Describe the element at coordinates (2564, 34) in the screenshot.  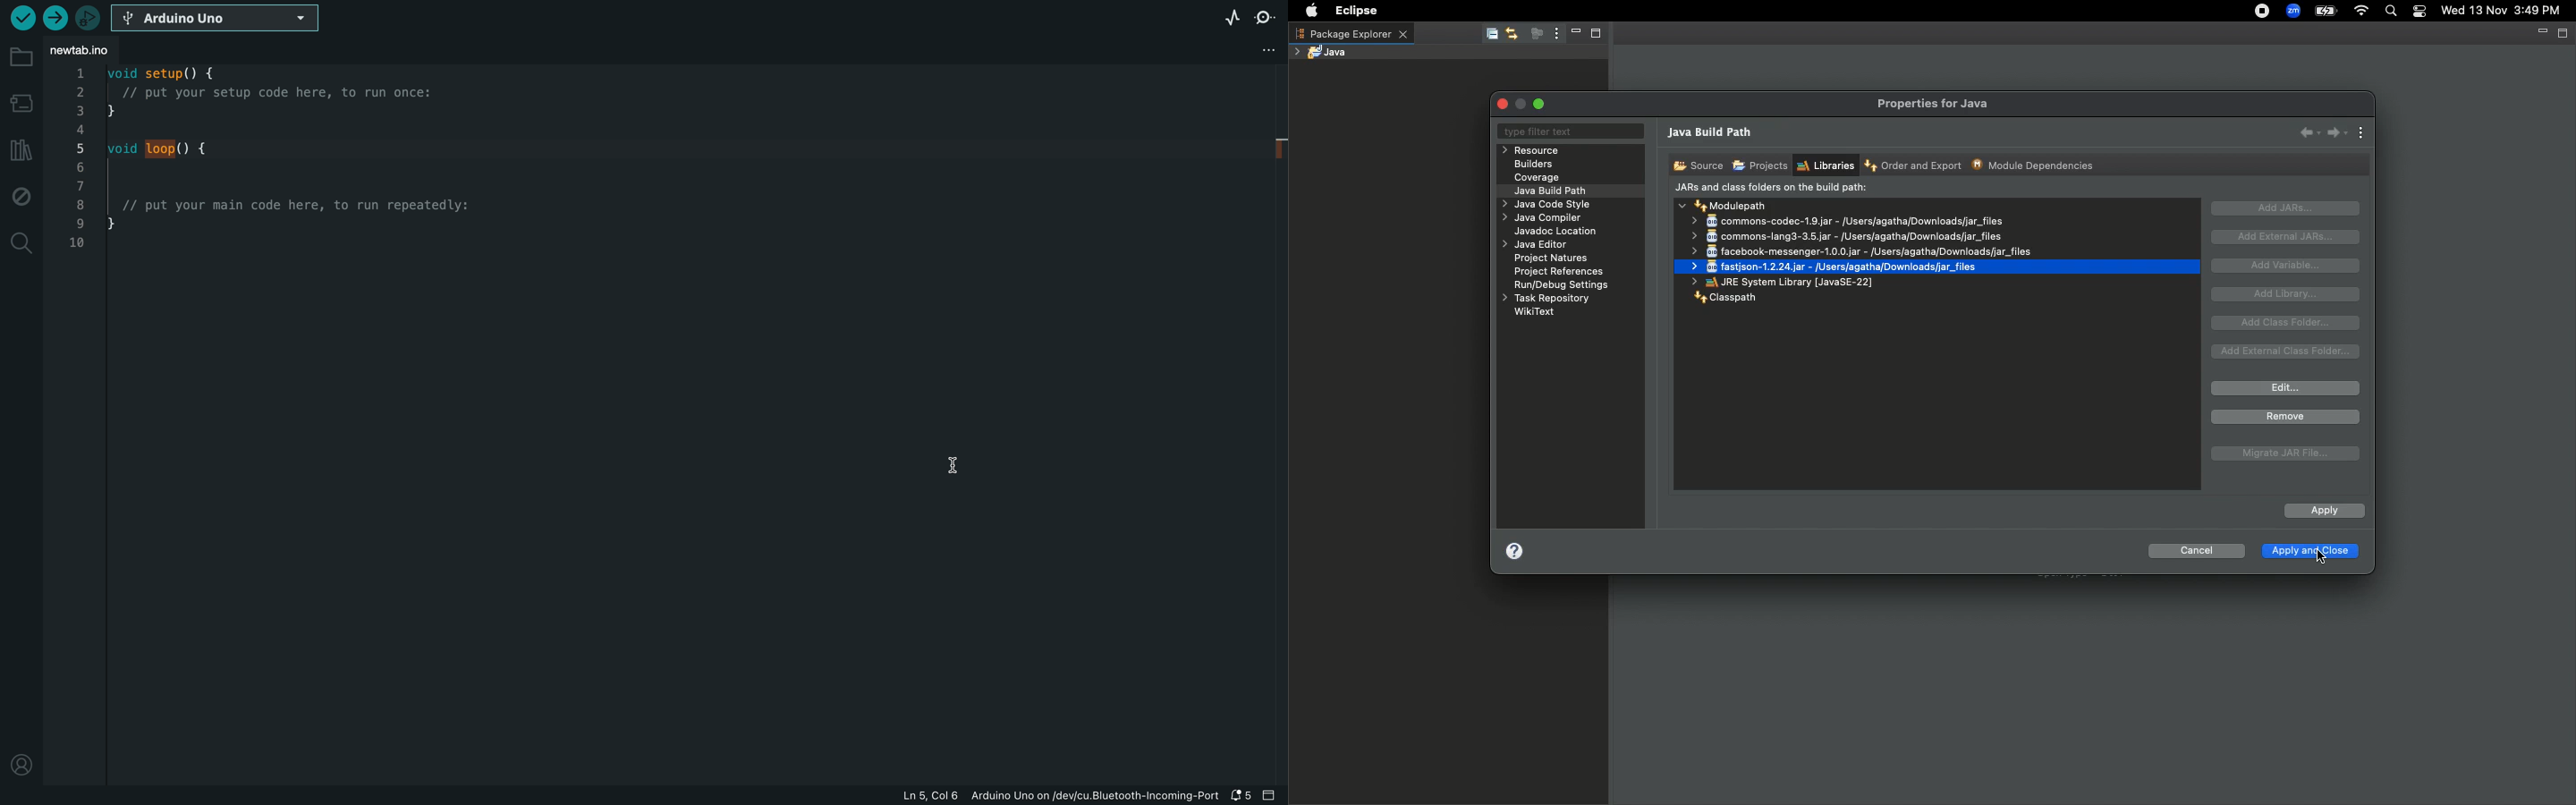
I see `Maximize` at that location.